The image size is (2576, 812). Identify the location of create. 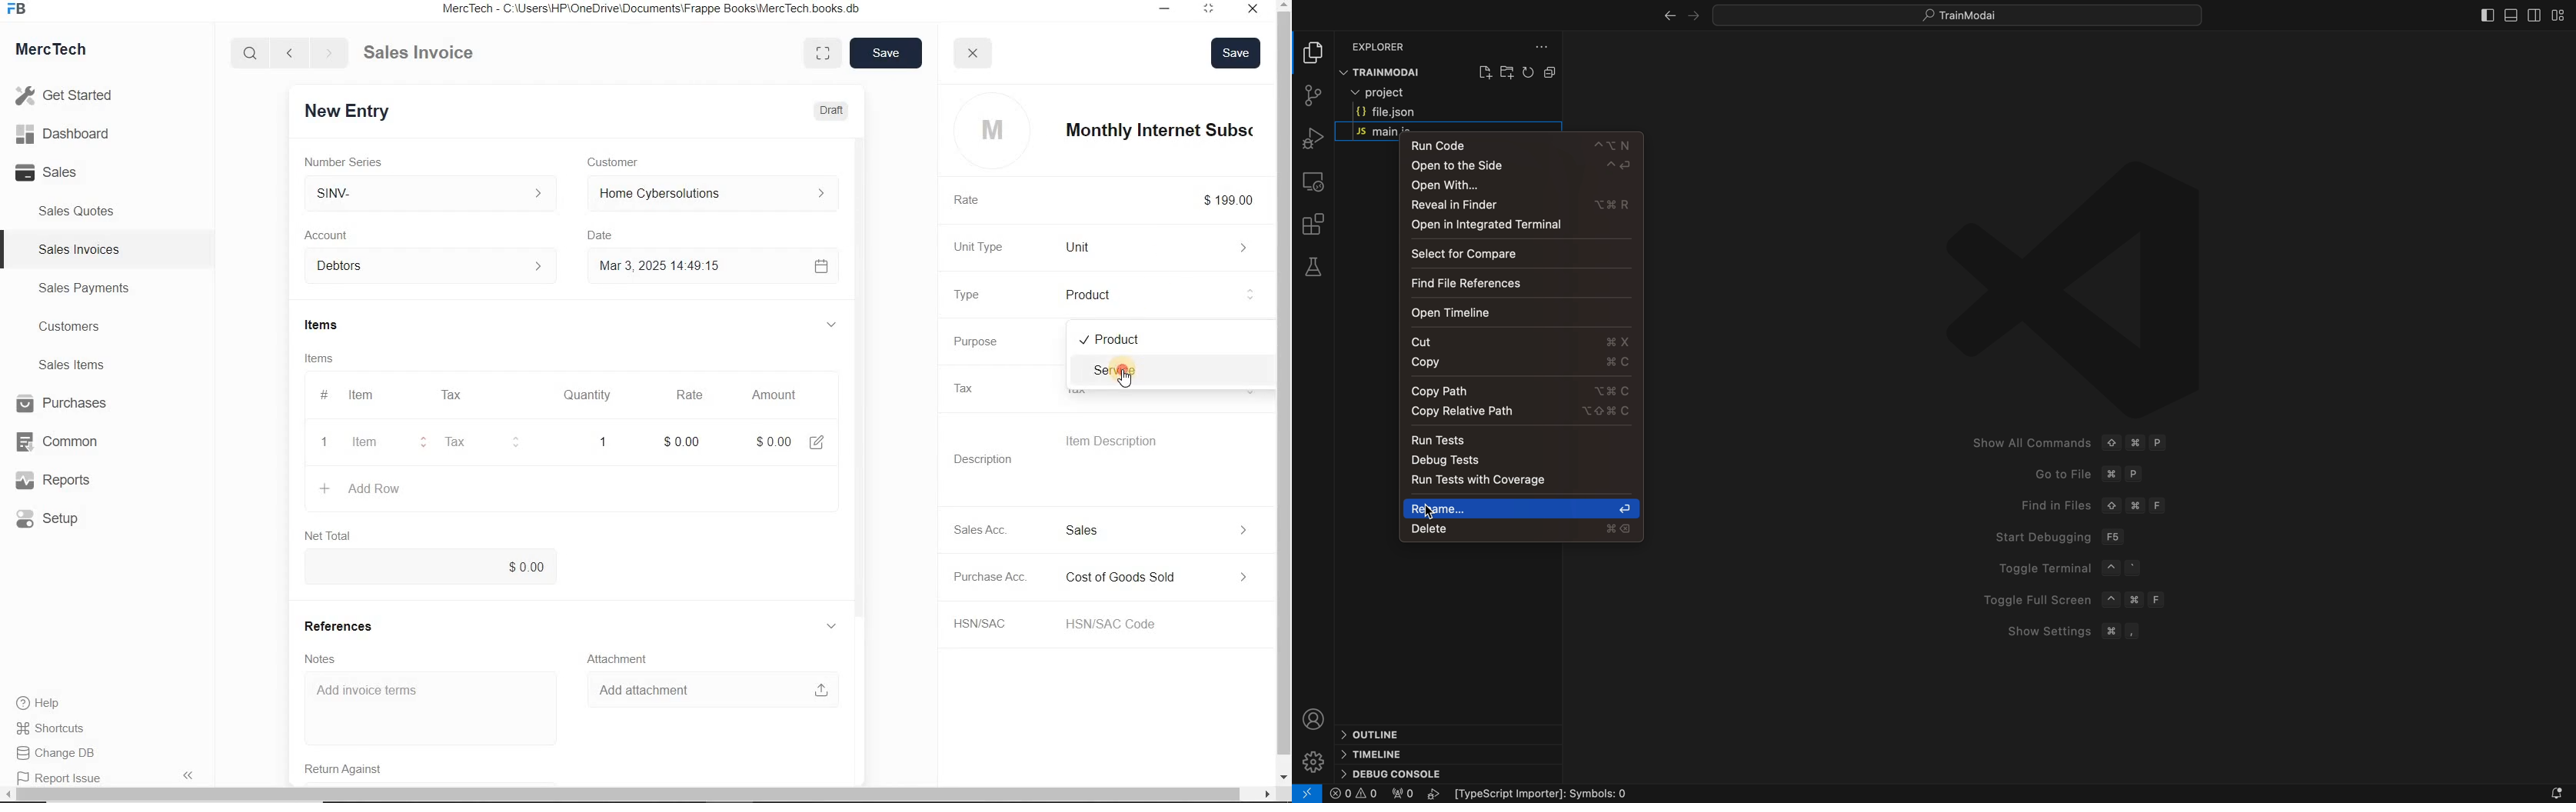
(327, 488).